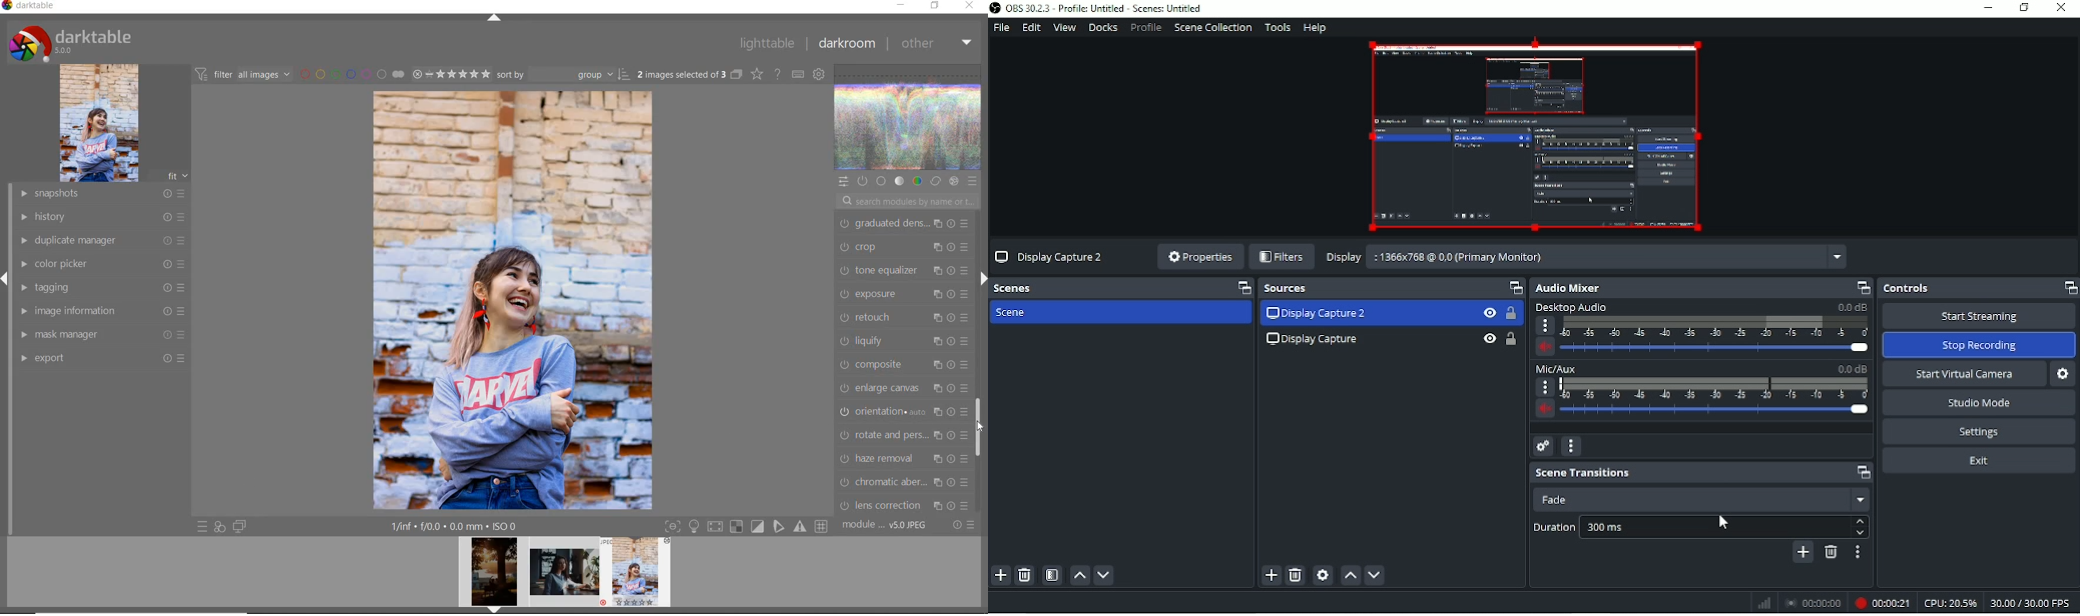 This screenshot has width=2100, height=616. Describe the element at coordinates (1342, 257) in the screenshot. I see `Display` at that location.